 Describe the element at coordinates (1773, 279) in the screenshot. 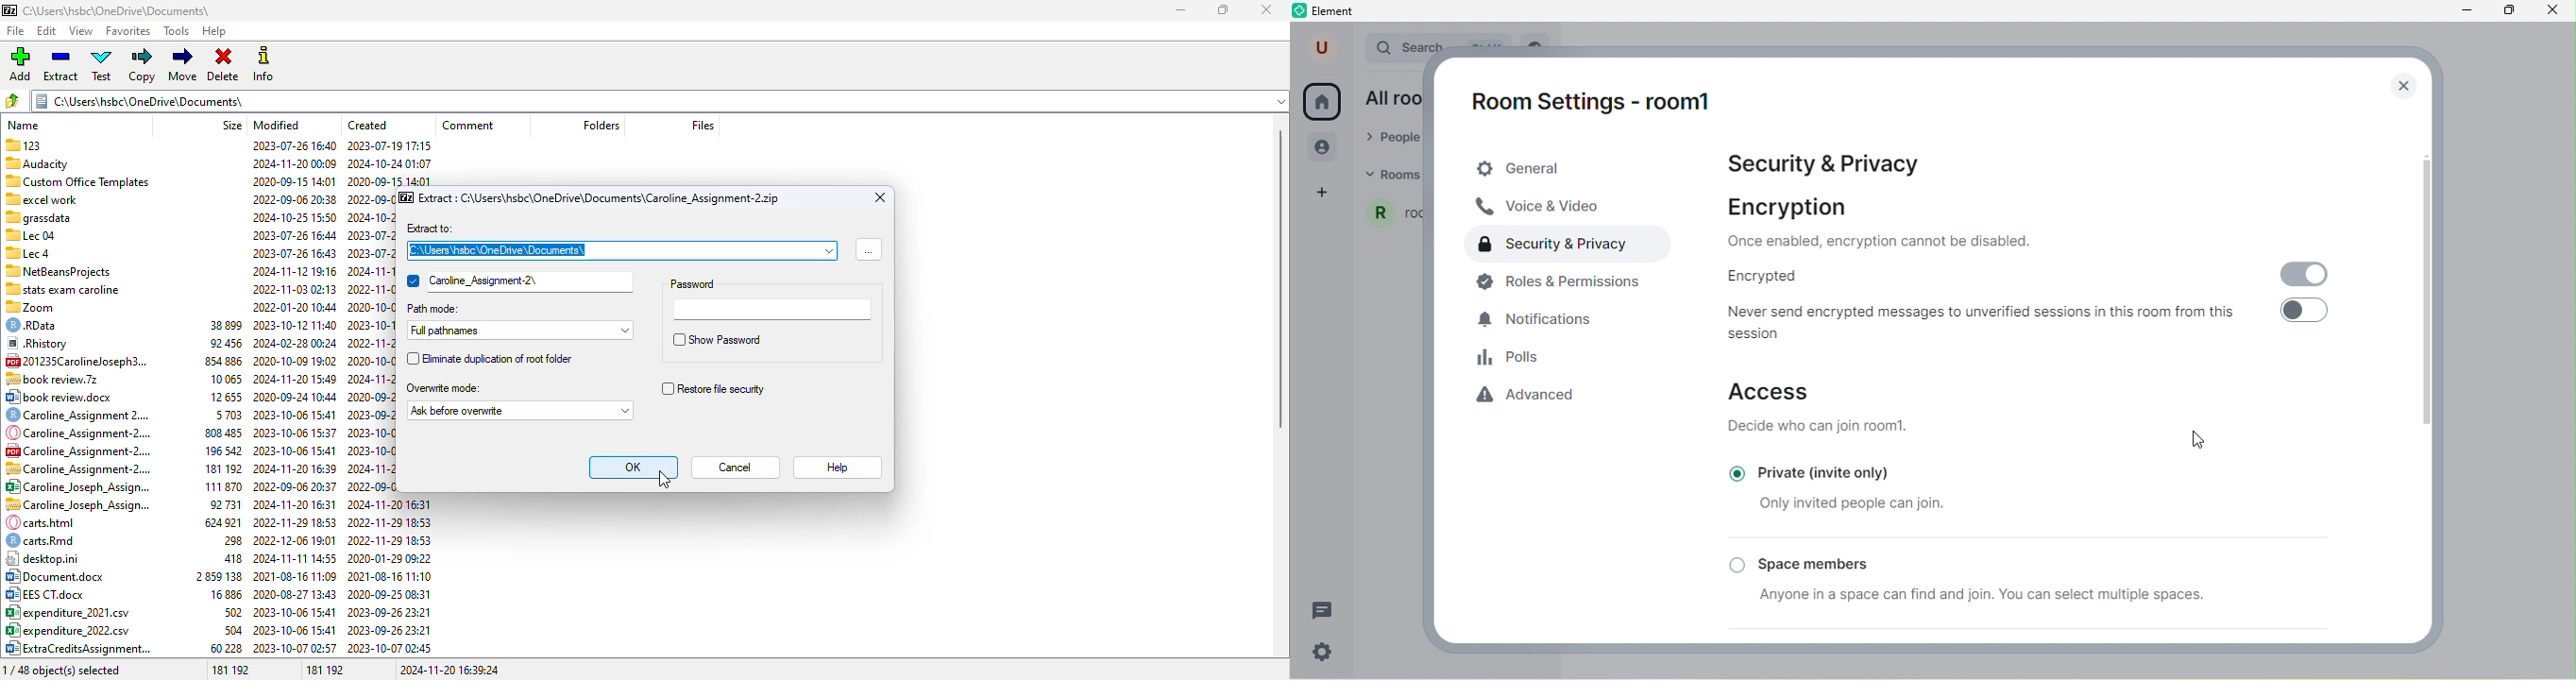

I see `encrypted` at that location.